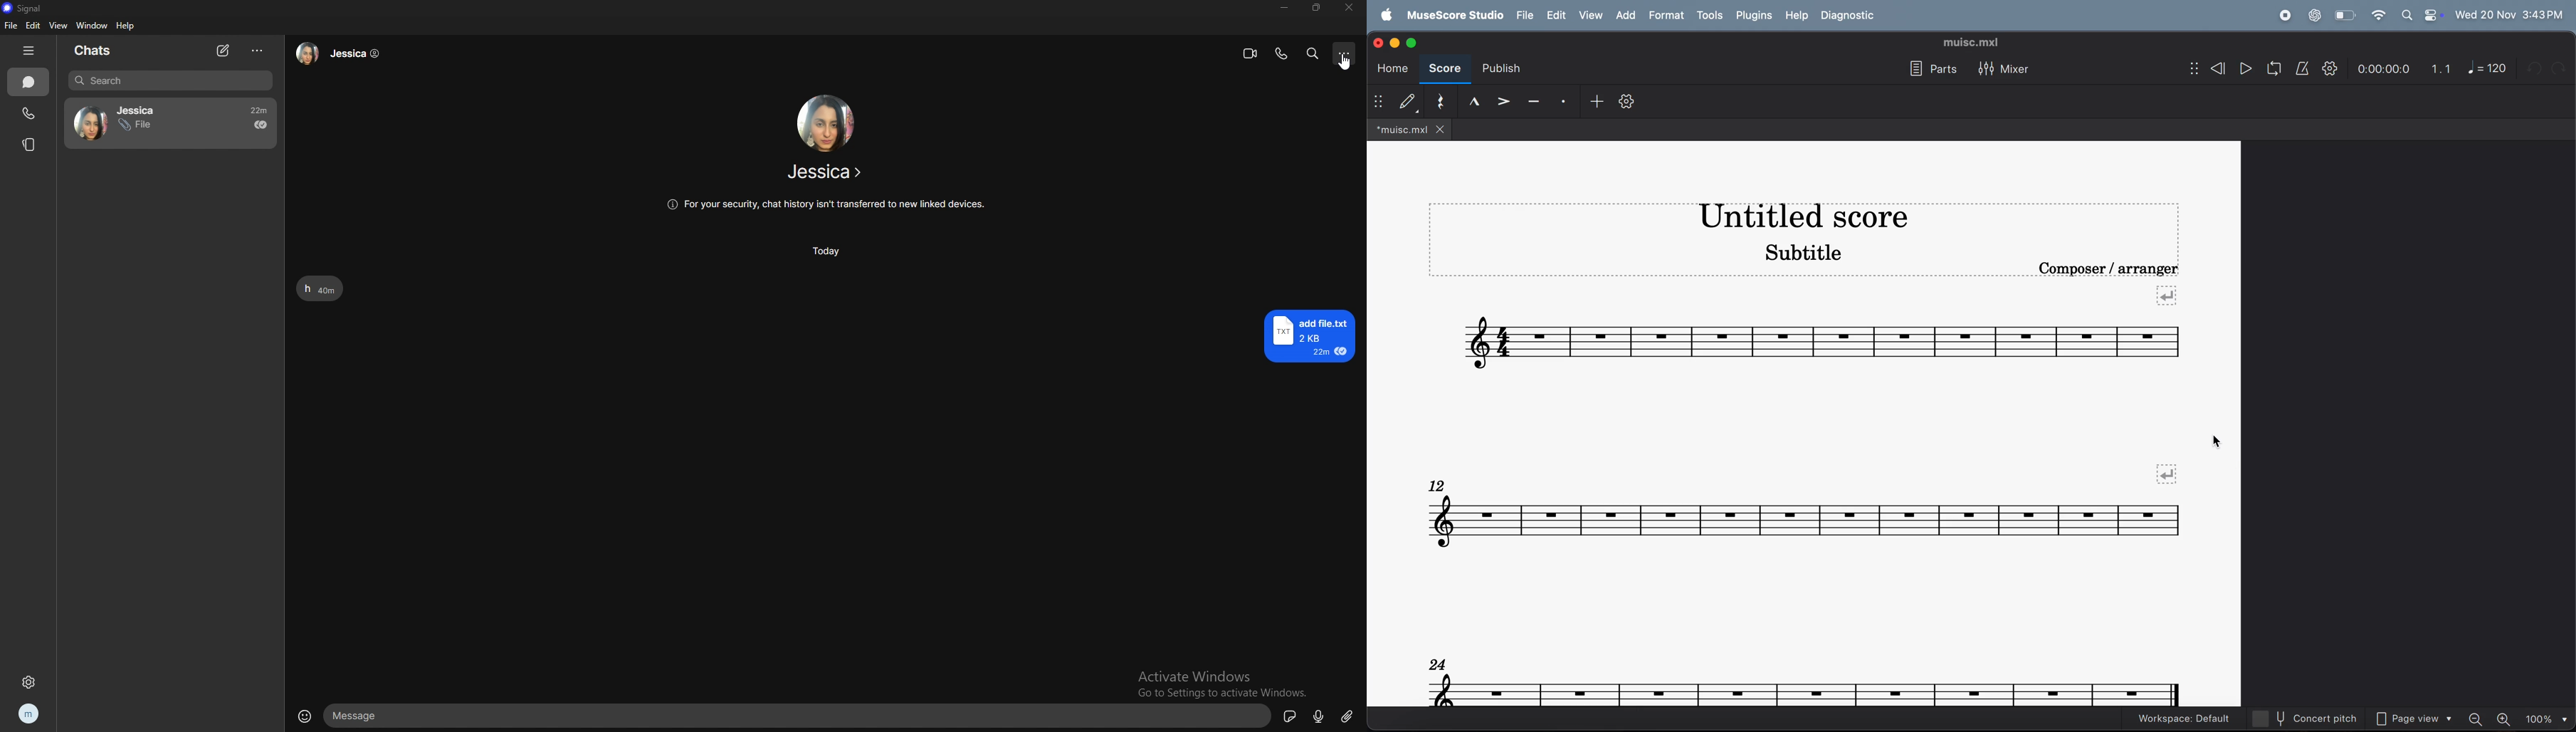 This screenshot has width=2576, height=756. I want to click on battery, so click(2345, 15).